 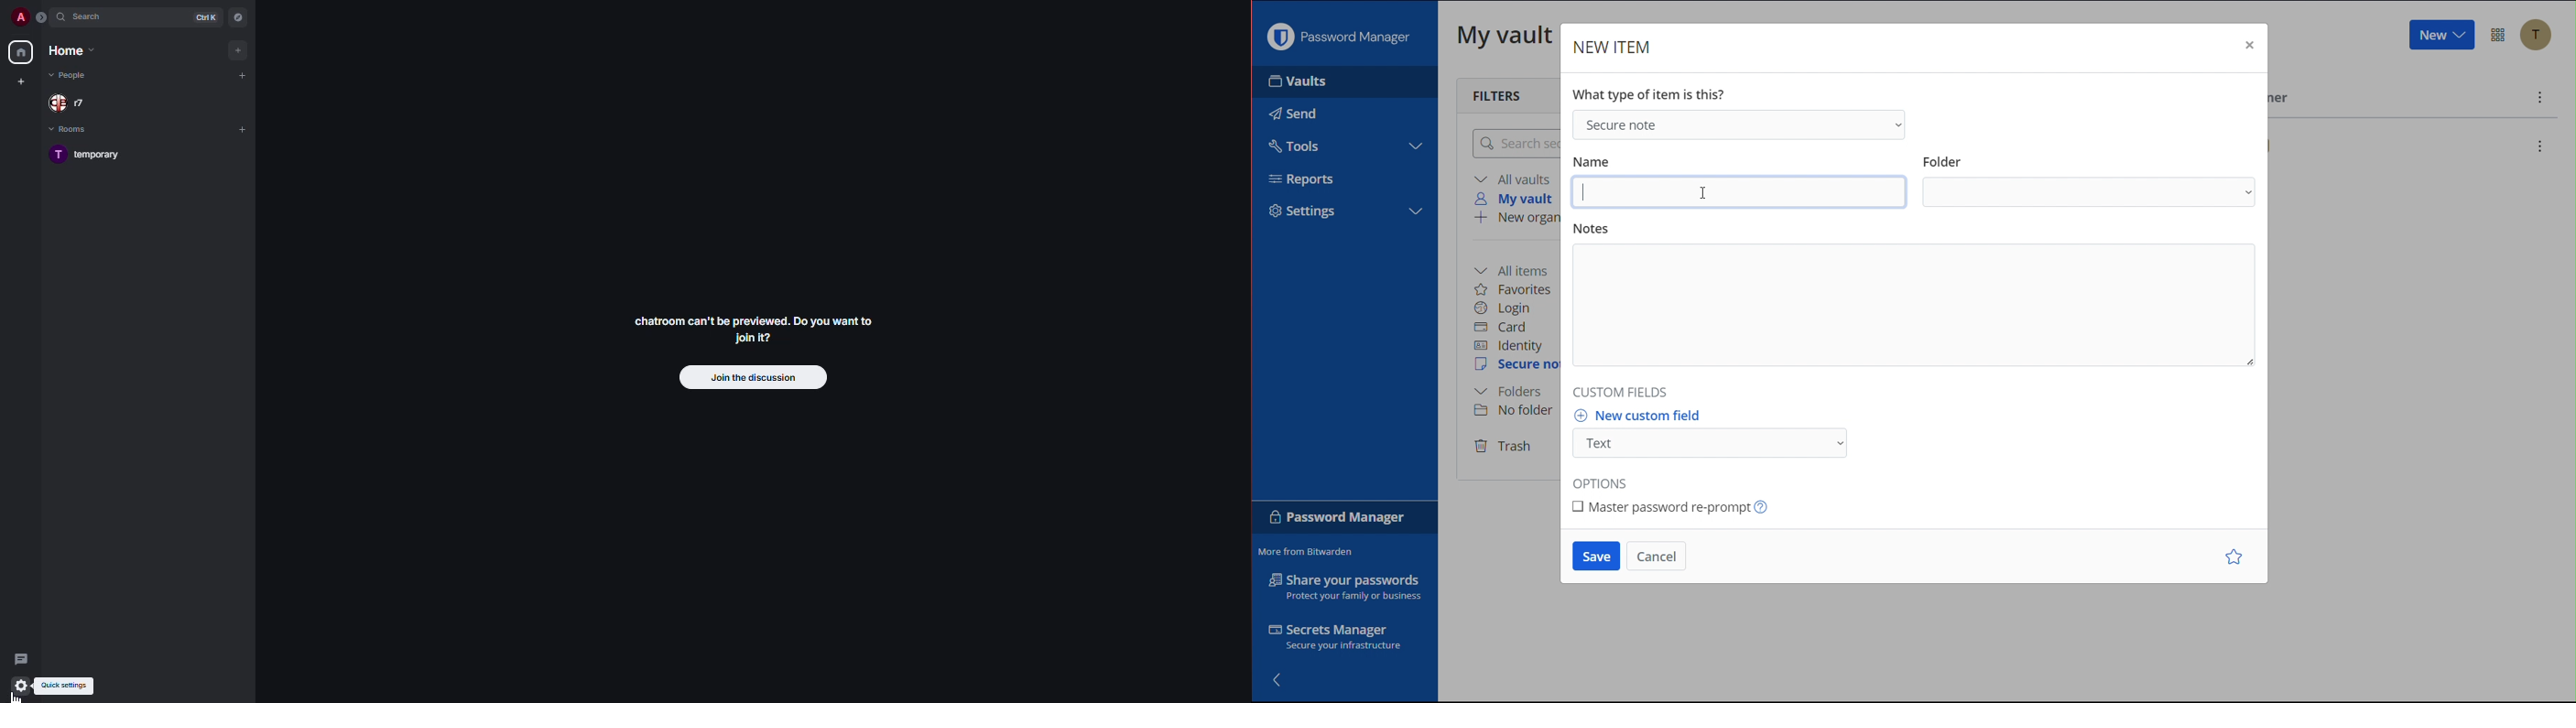 What do you see at coordinates (1593, 225) in the screenshot?
I see `Notes` at bounding box center [1593, 225].